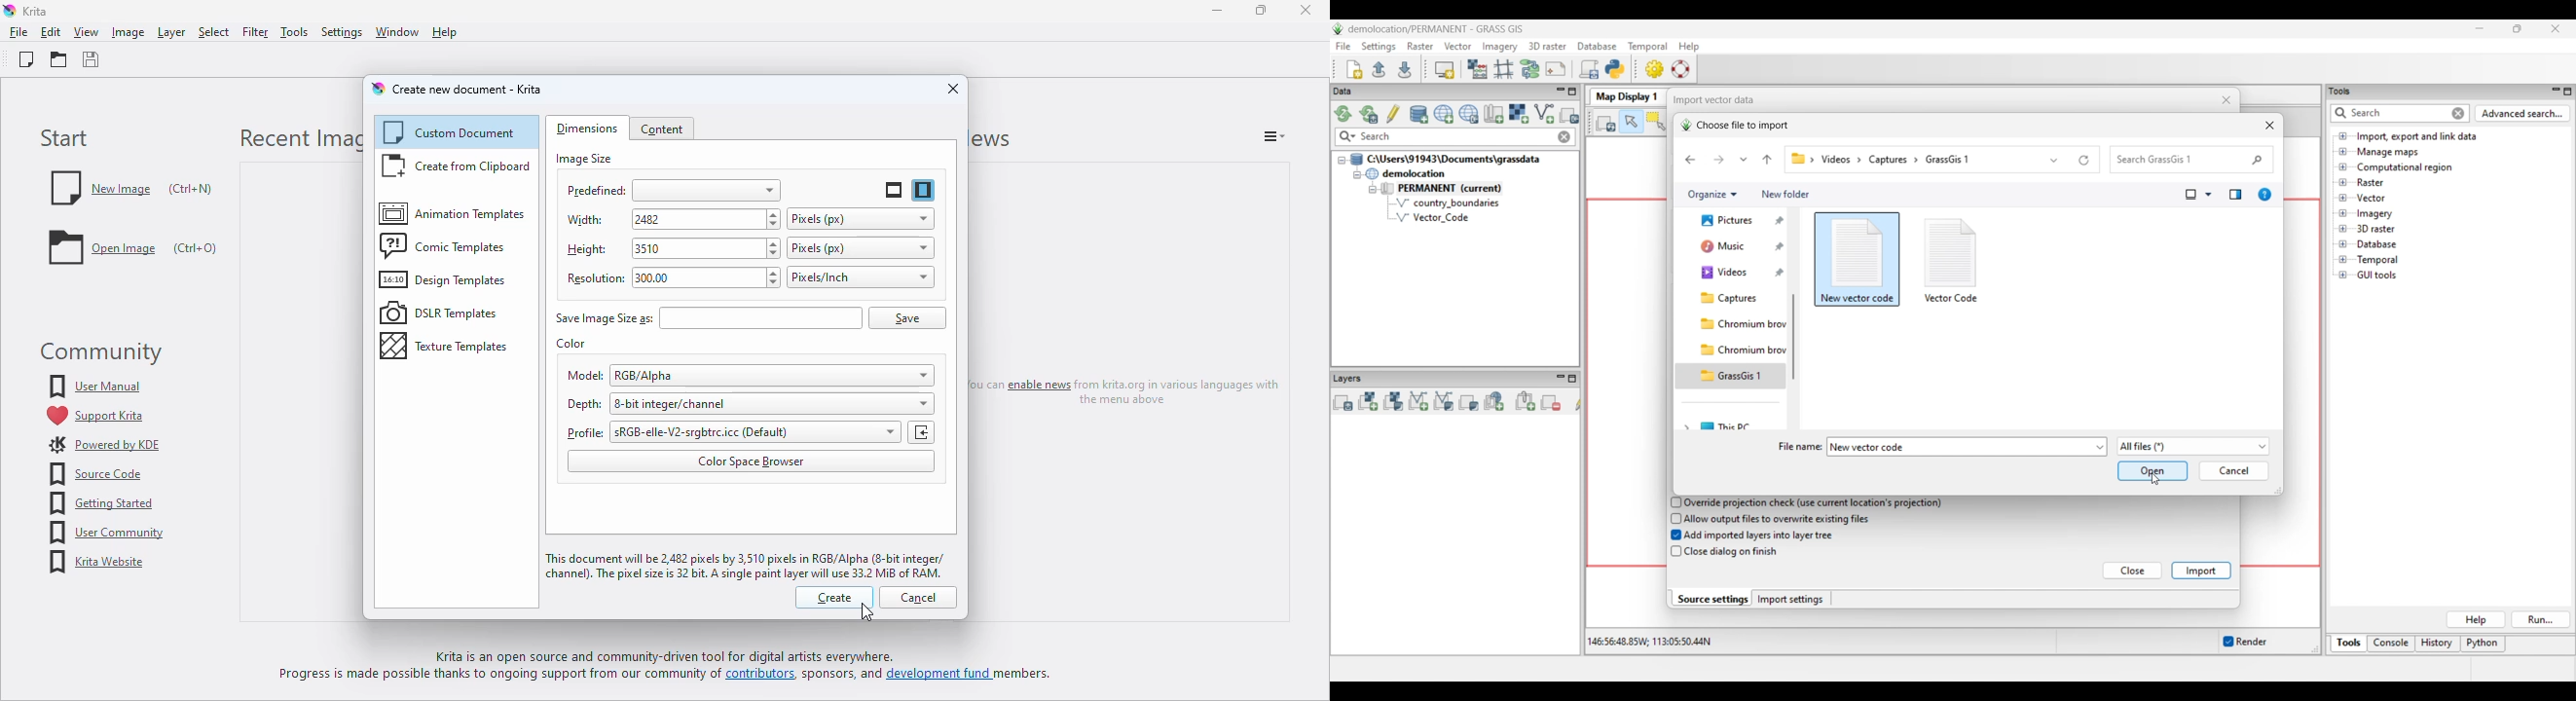 This screenshot has width=2576, height=728. I want to click on close, so click(1306, 10).